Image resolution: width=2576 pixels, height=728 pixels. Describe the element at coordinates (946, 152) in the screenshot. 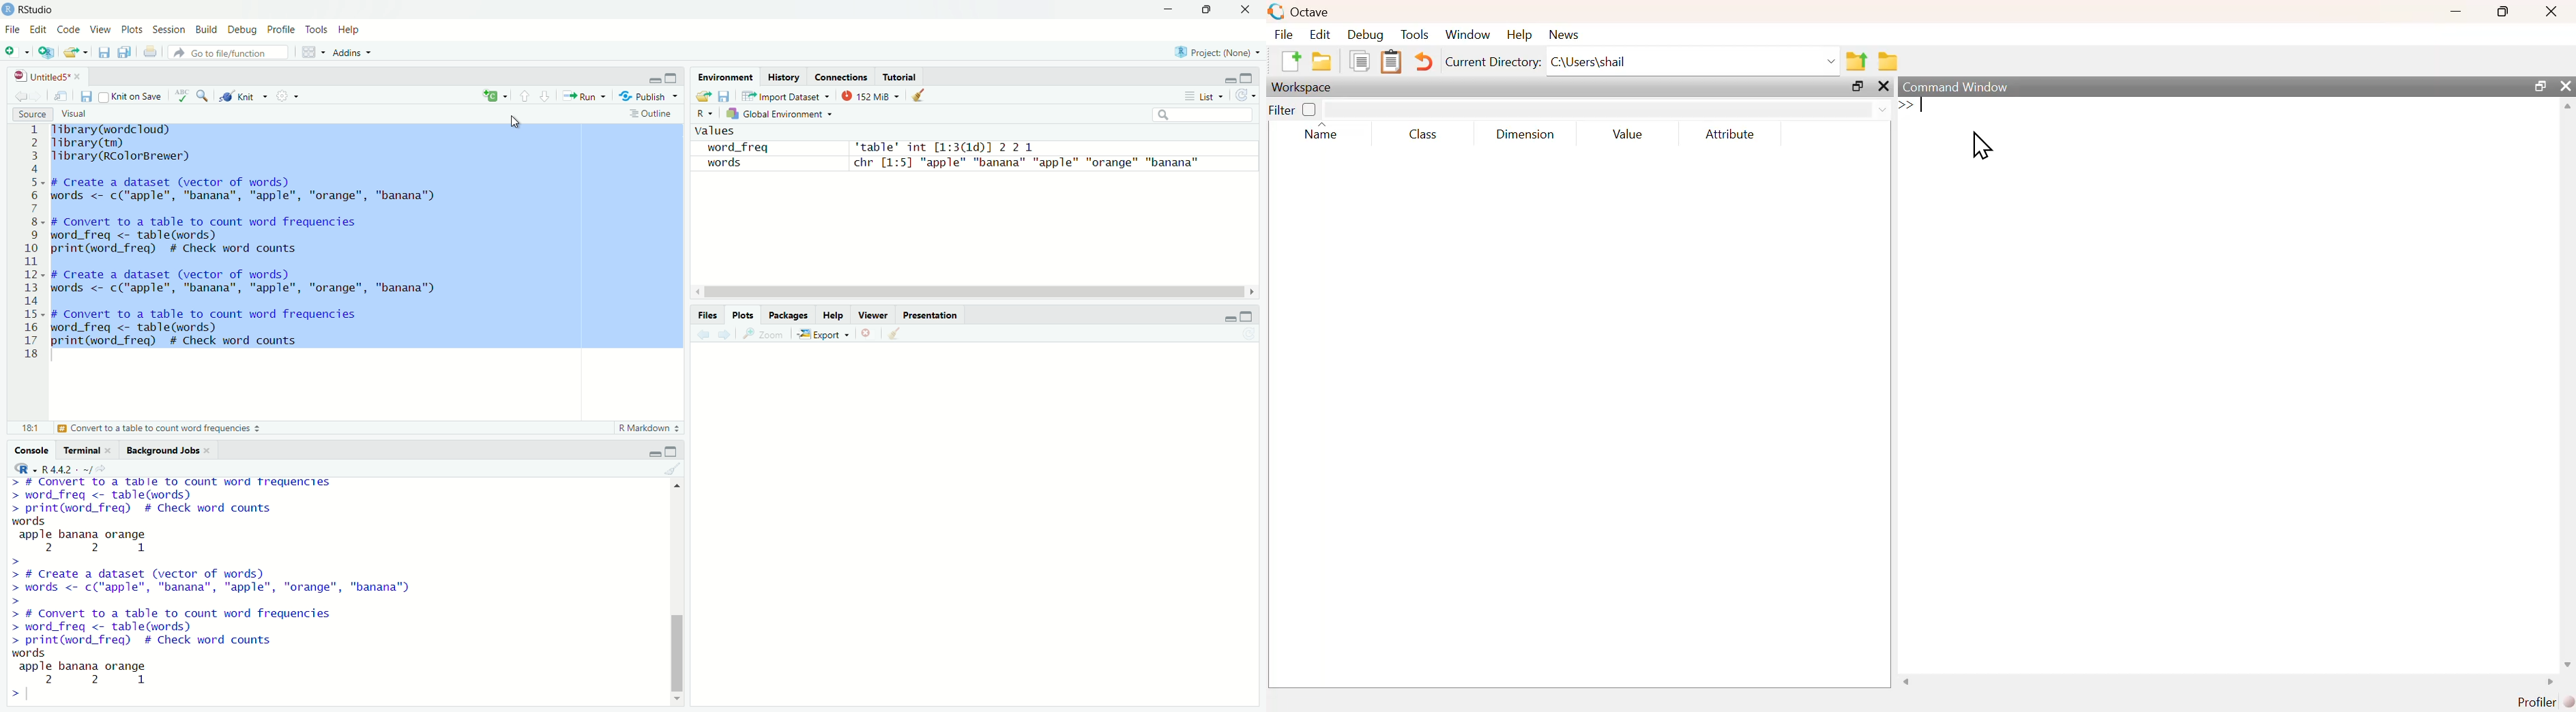

I see `Values word_freq ‘table’ int [1:3Qd)] 22 1words chr [1:5] “apple” "banana" “apple” "orange" “banana”` at that location.